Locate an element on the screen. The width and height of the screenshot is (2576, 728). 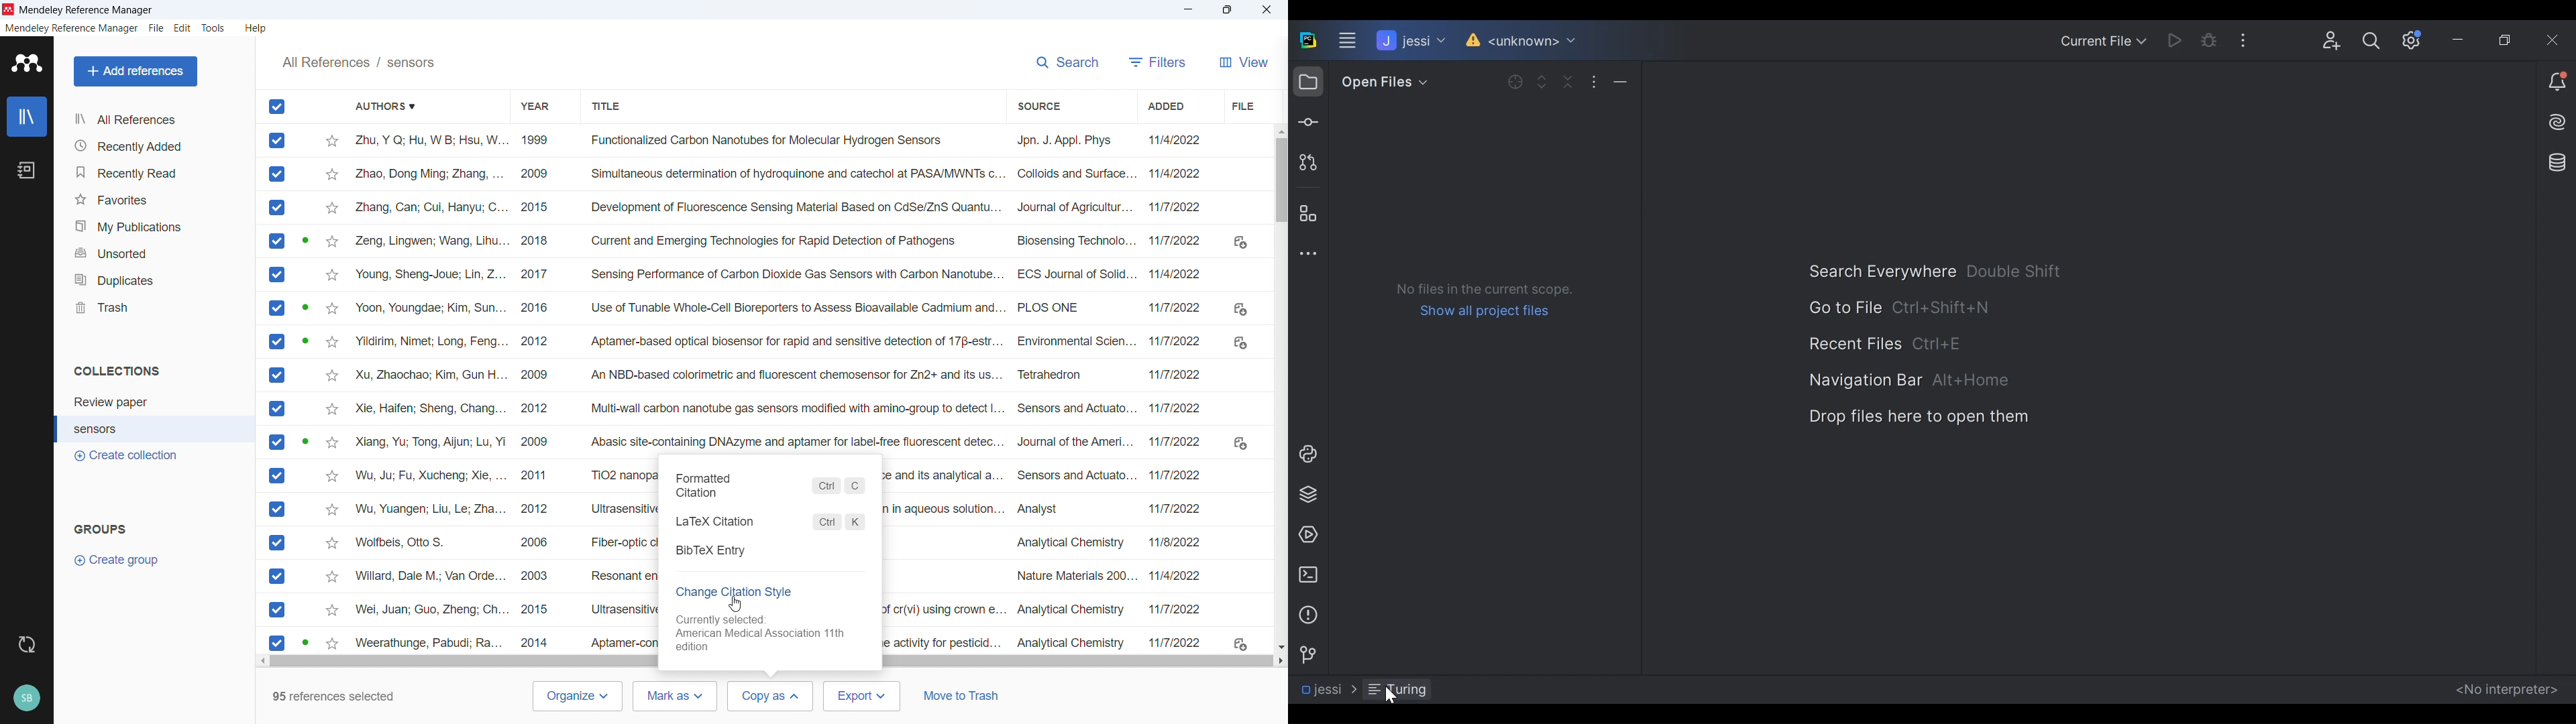
Cursor is located at coordinates (765, 702).